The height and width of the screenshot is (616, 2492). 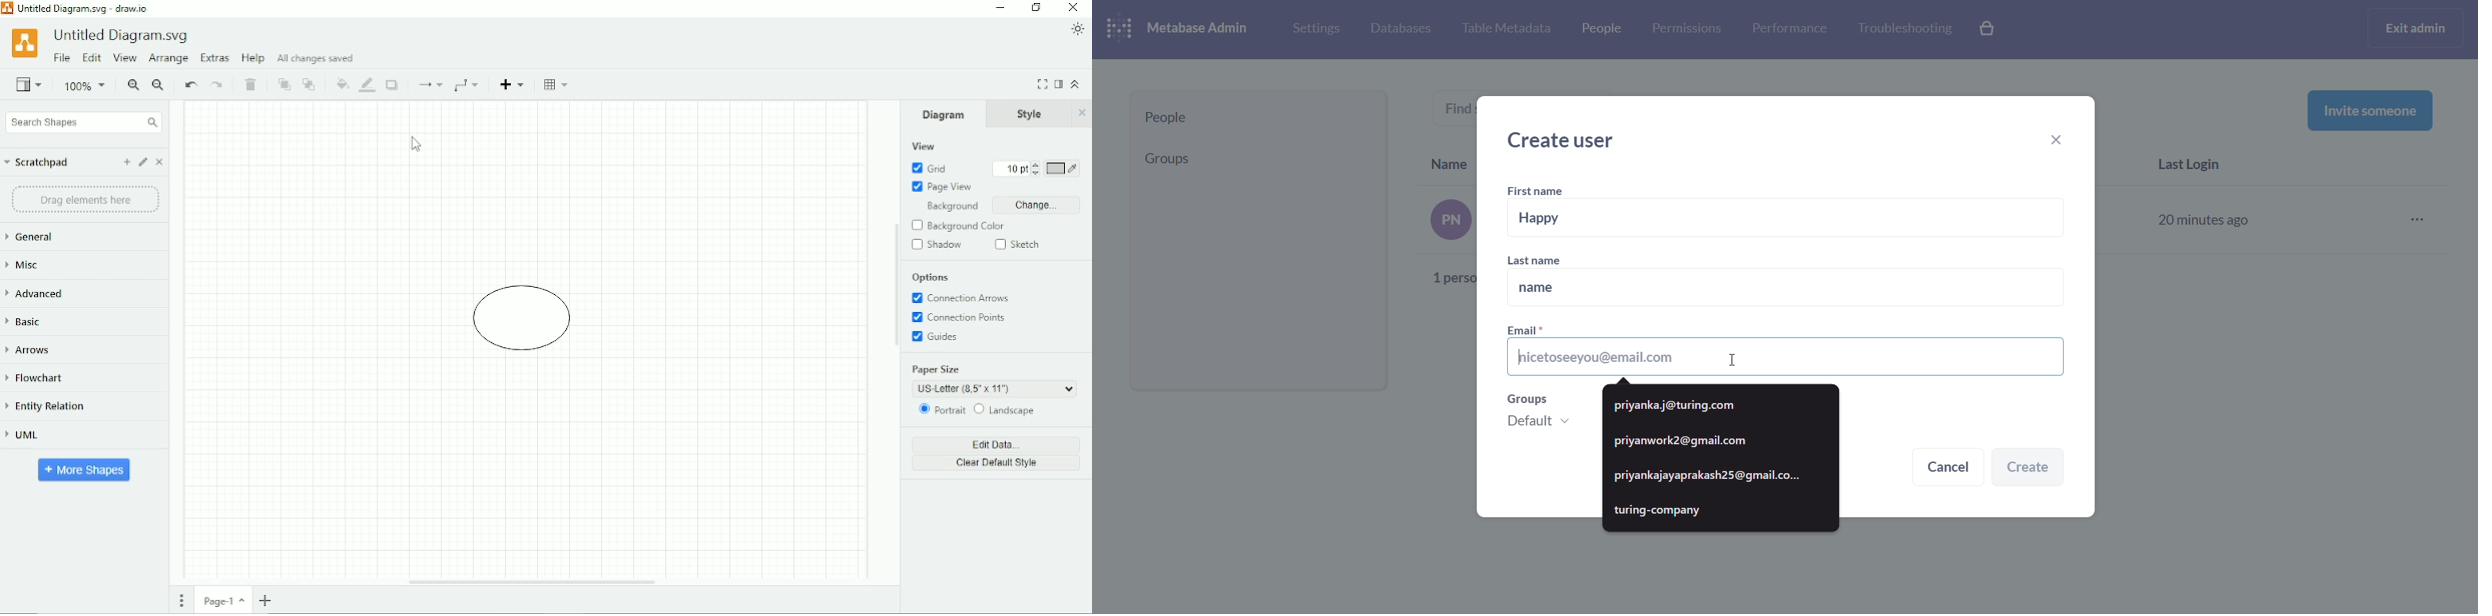 I want to click on To front, so click(x=284, y=85).